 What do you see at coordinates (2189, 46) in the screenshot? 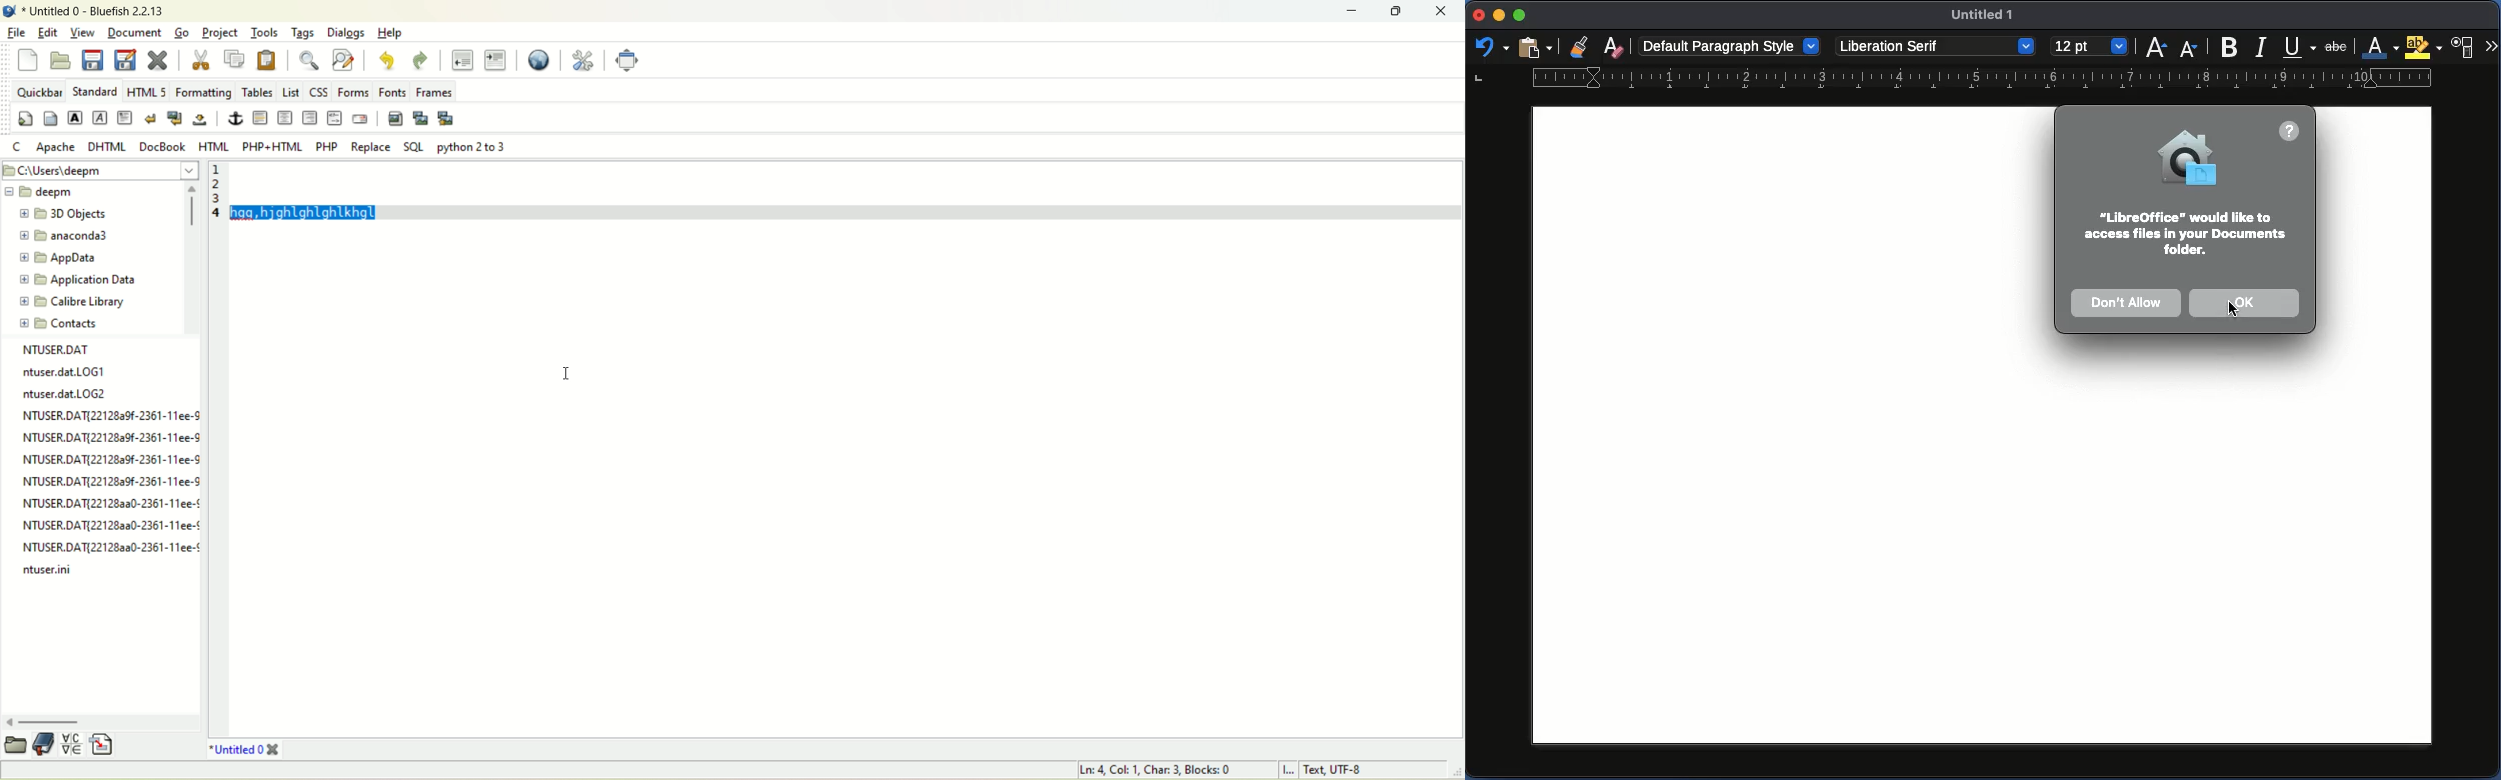
I see `Size decrease` at bounding box center [2189, 46].